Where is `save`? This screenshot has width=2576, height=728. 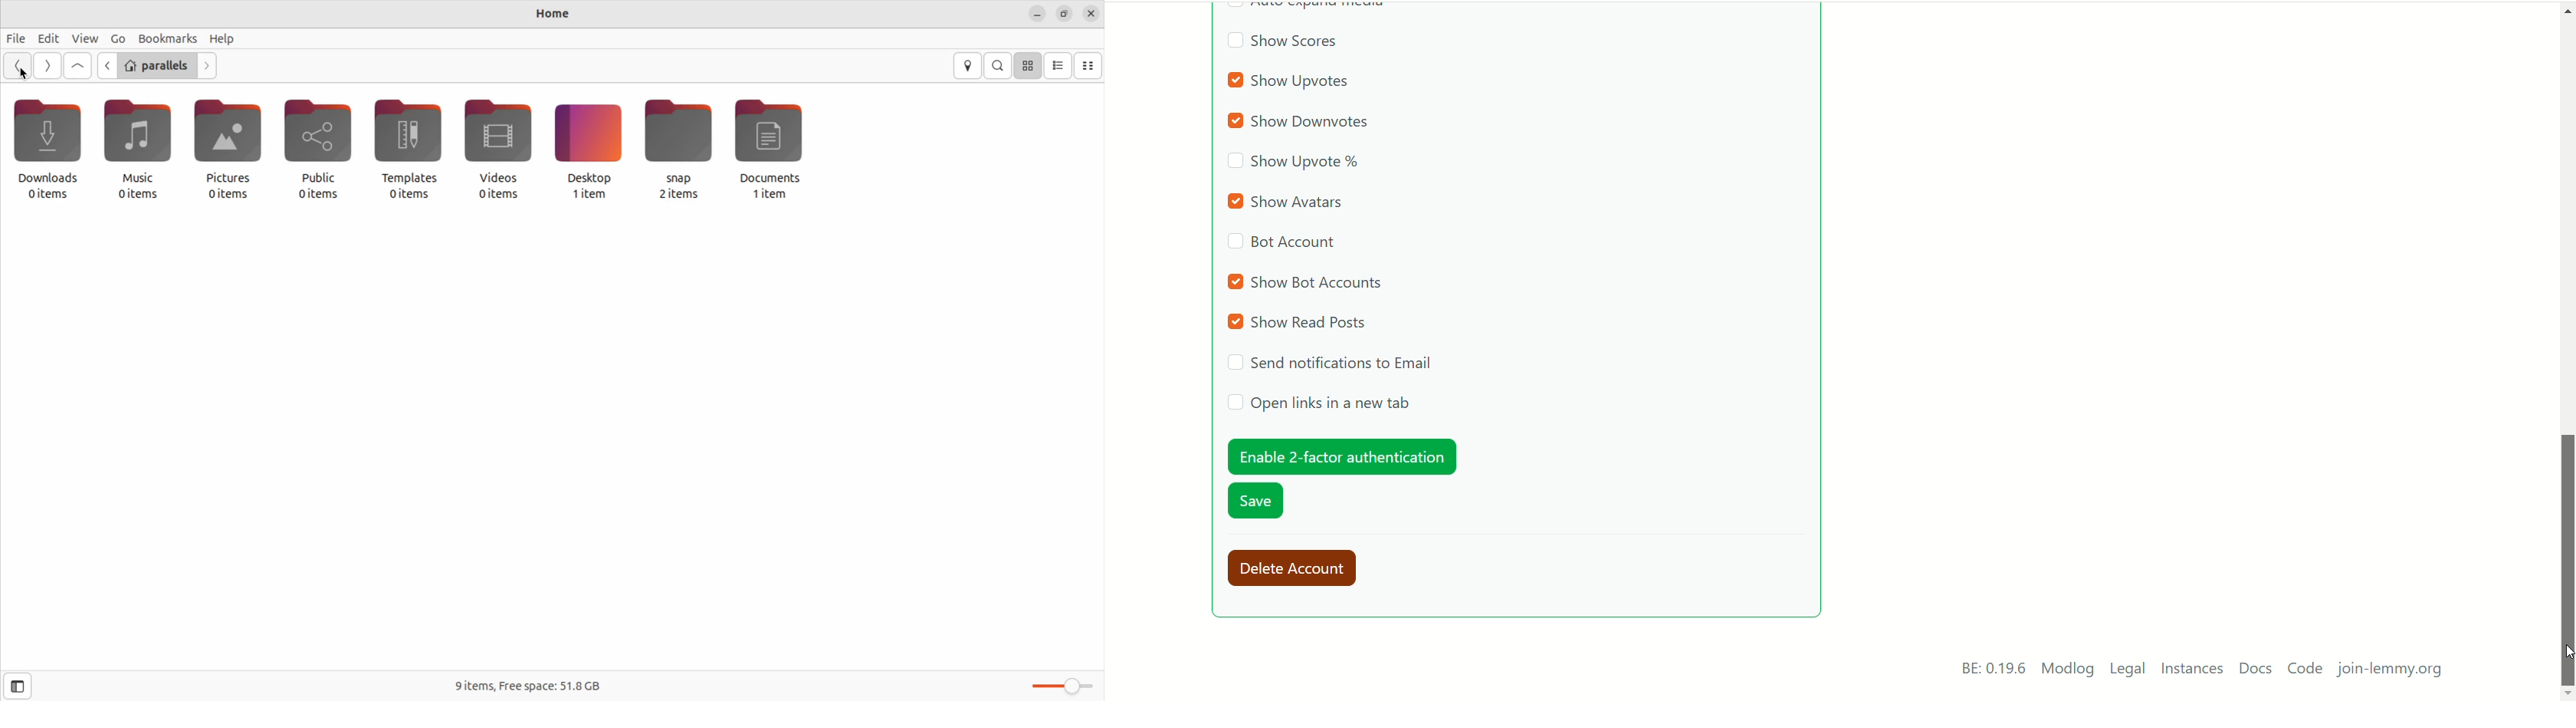 save is located at coordinates (1257, 503).